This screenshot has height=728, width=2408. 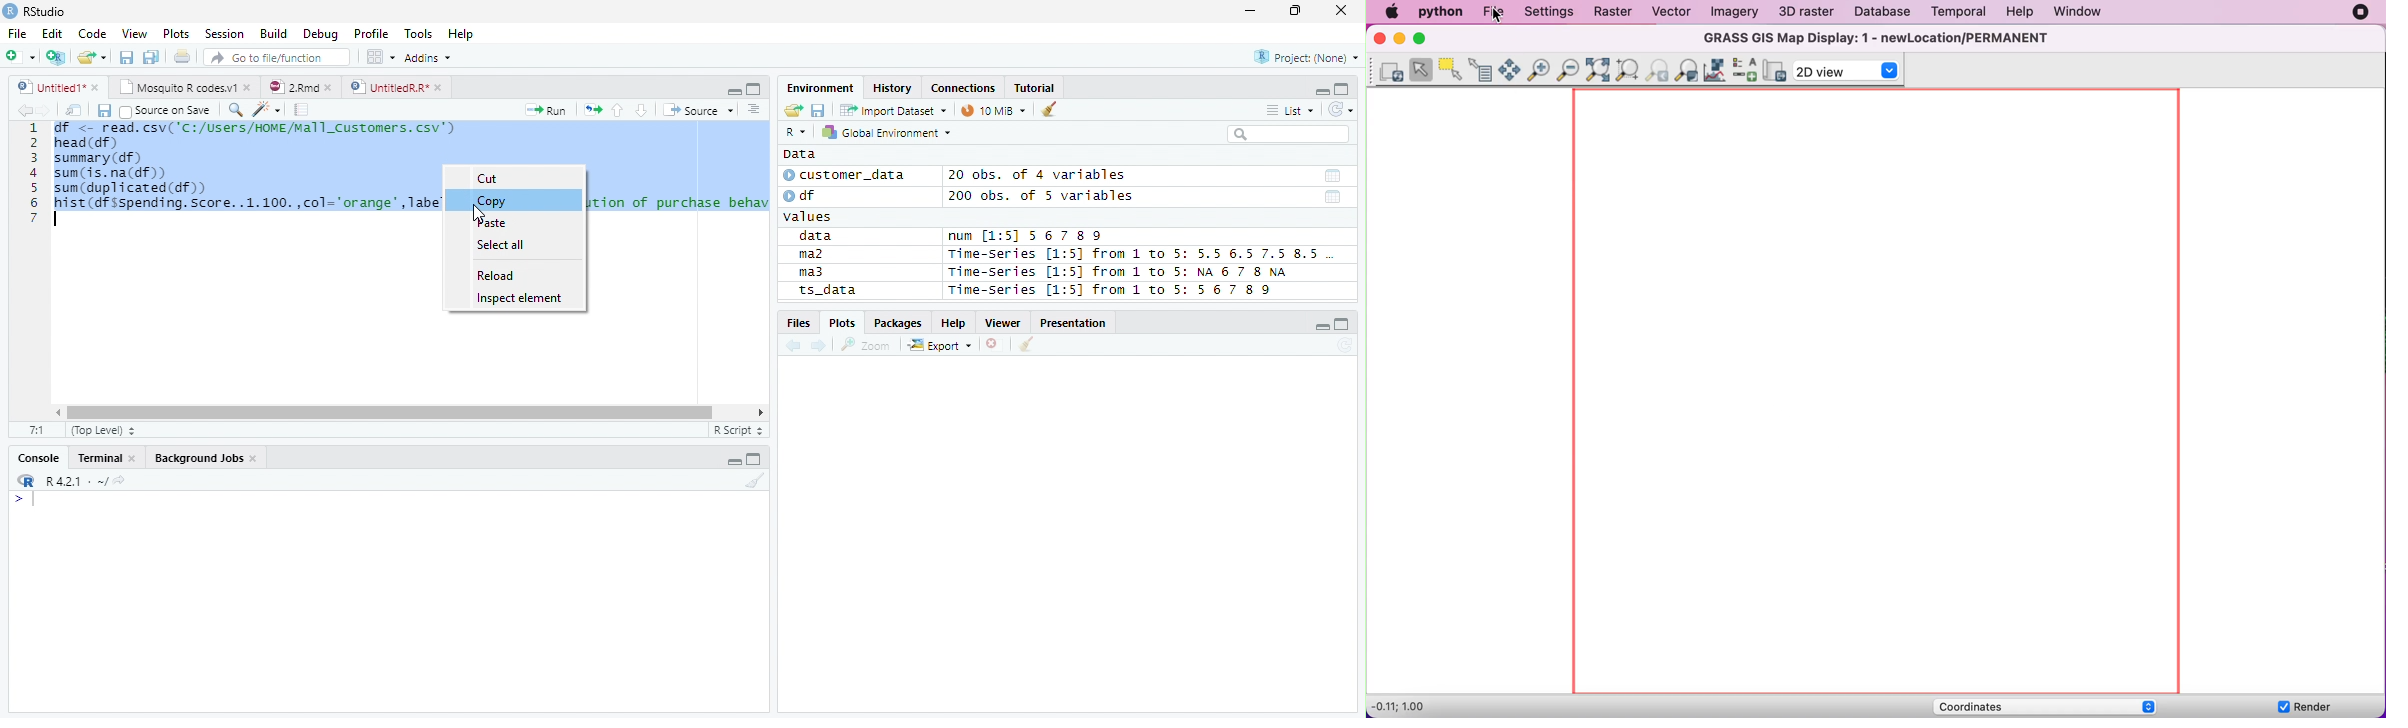 What do you see at coordinates (463, 34) in the screenshot?
I see `Help` at bounding box center [463, 34].